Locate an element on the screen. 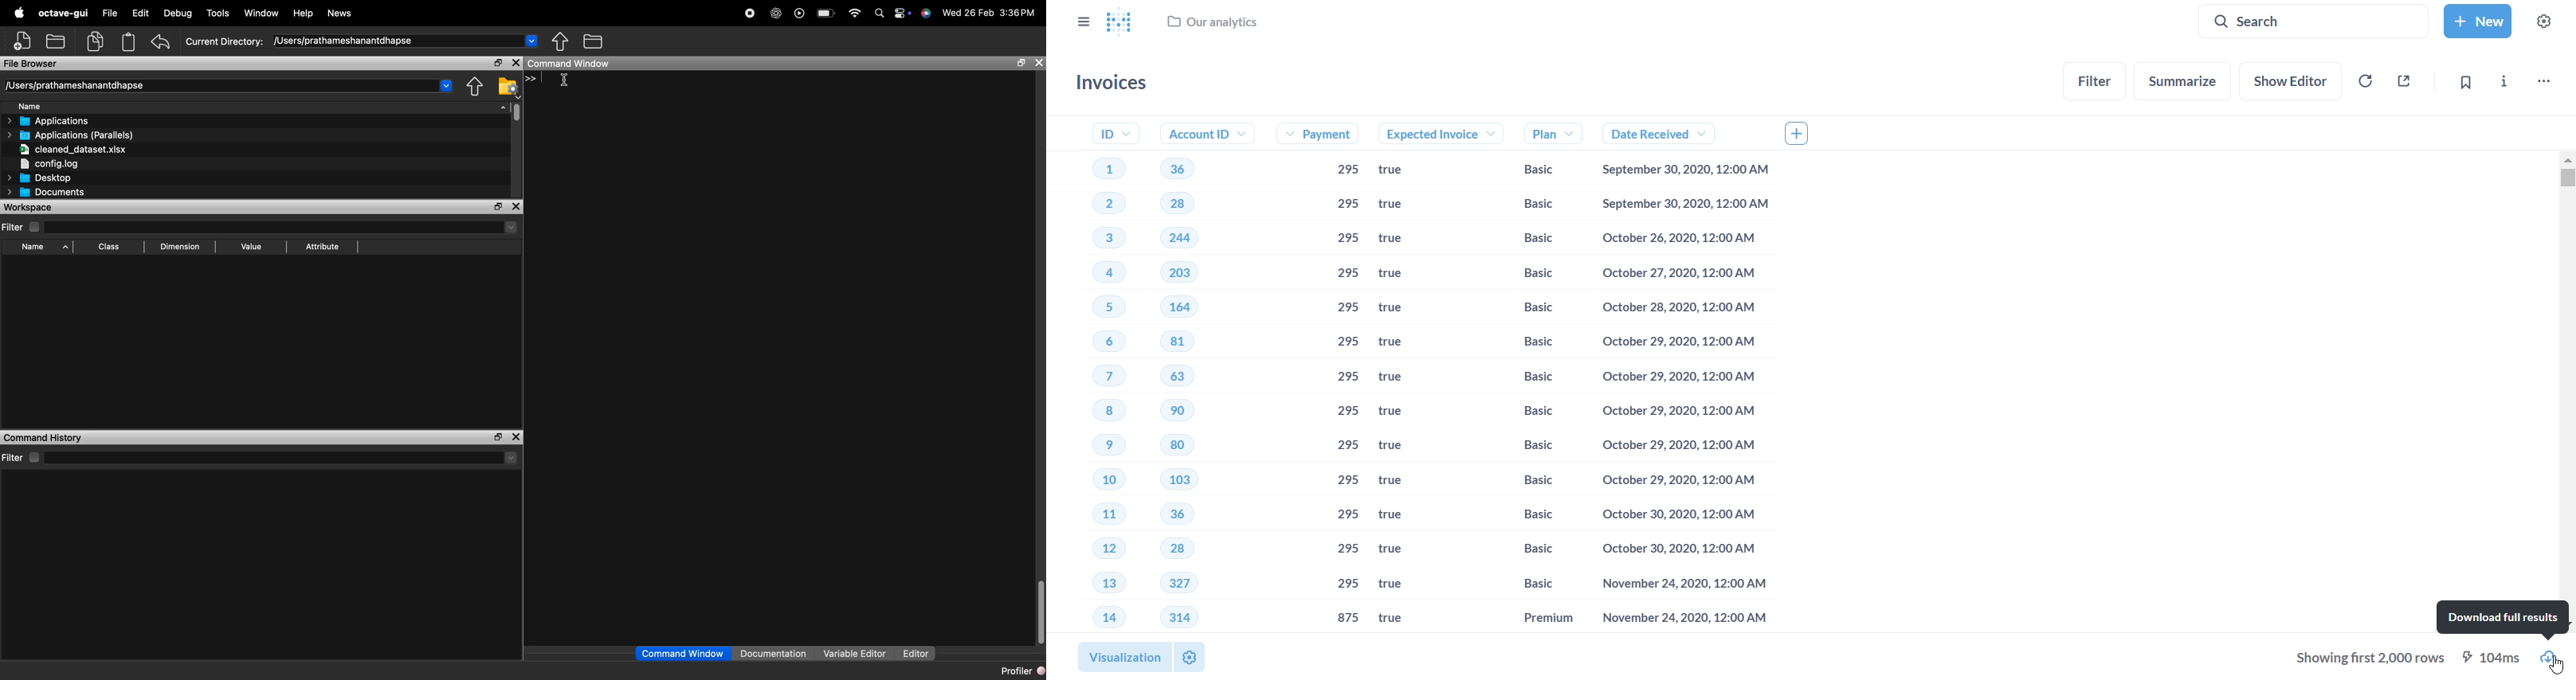 The height and width of the screenshot is (700, 2576). maximize is located at coordinates (499, 207).